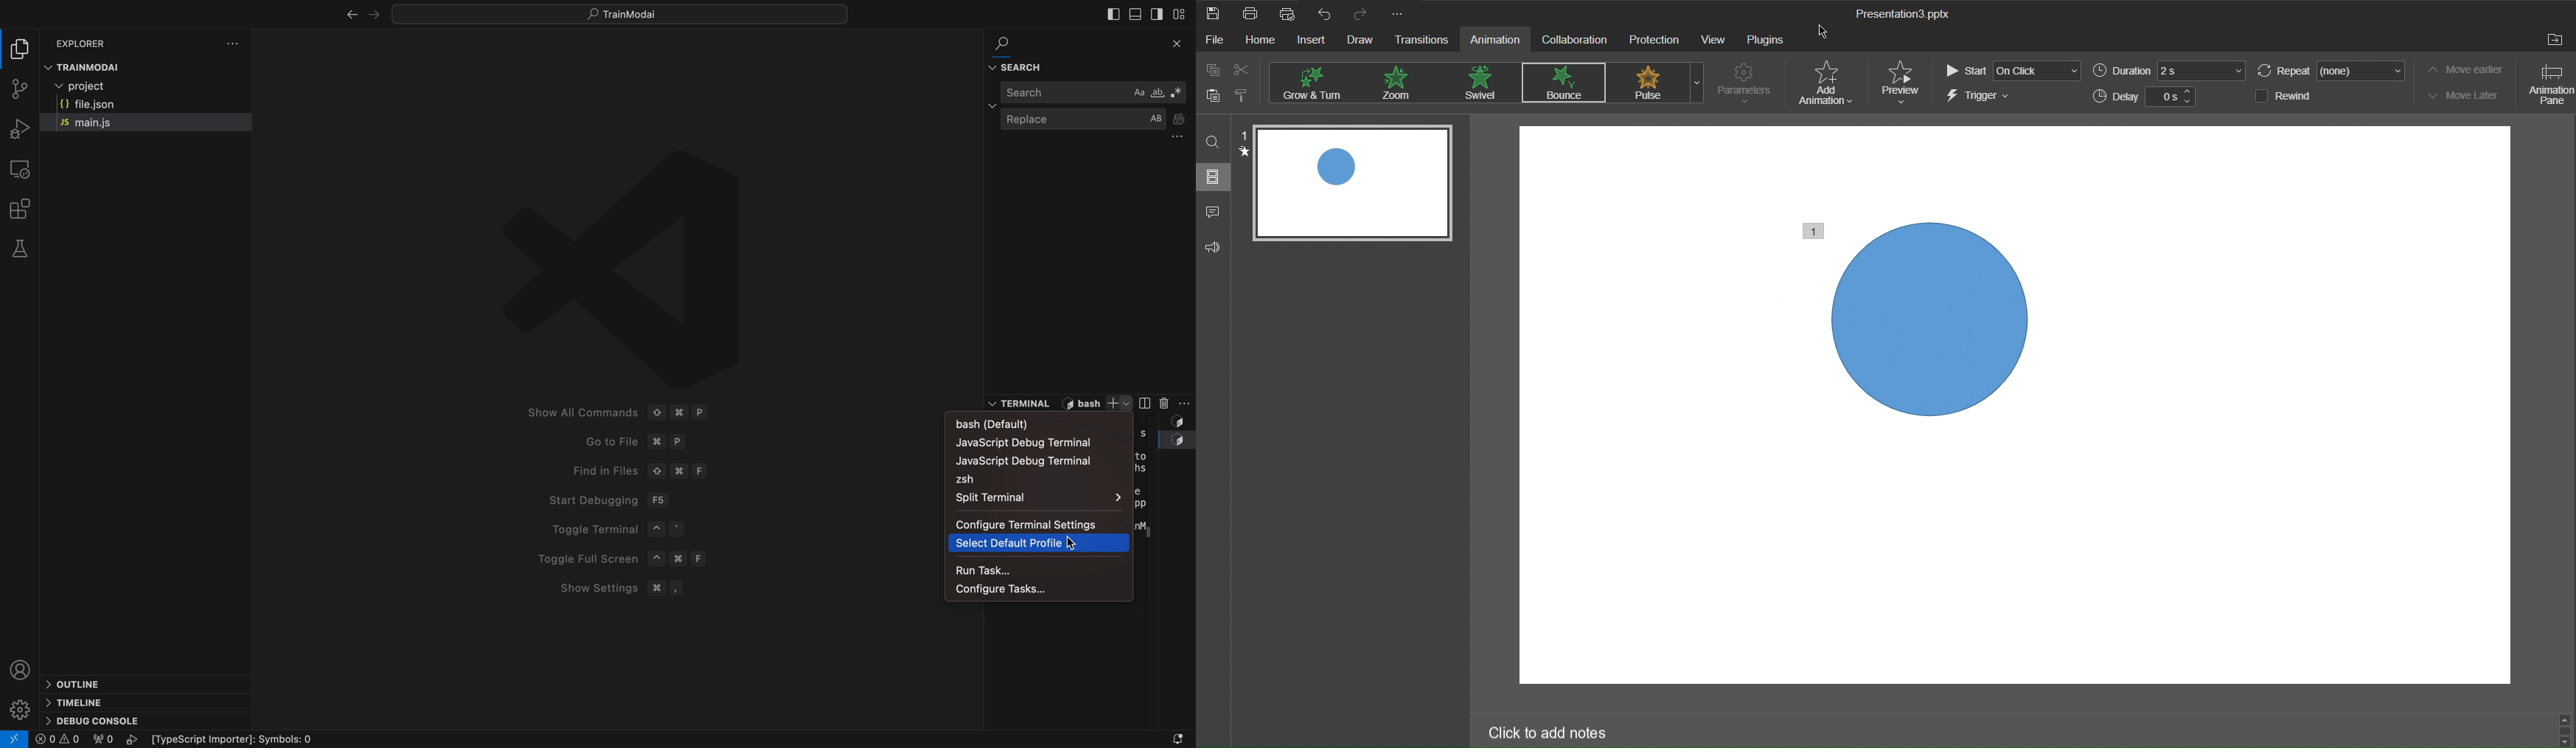 Image resolution: width=2576 pixels, height=756 pixels. Describe the element at coordinates (1035, 589) in the screenshot. I see `` at that location.